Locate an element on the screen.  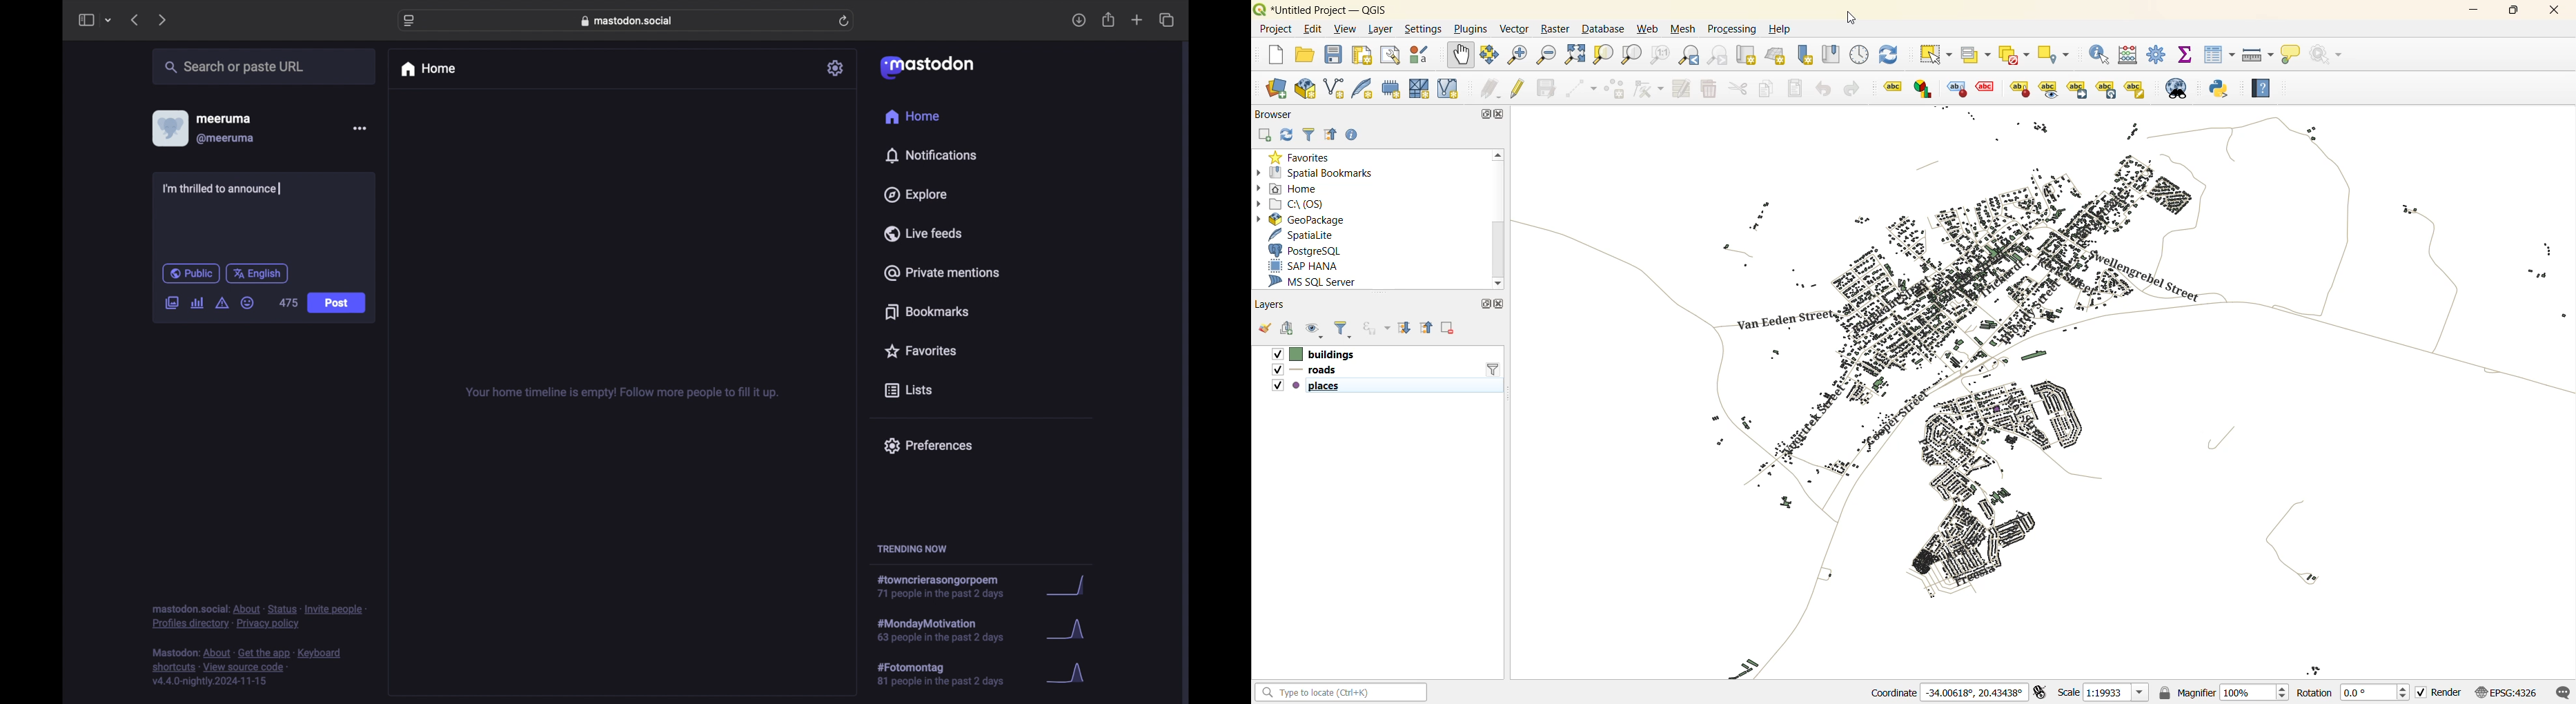
new map view is located at coordinates (1748, 55).